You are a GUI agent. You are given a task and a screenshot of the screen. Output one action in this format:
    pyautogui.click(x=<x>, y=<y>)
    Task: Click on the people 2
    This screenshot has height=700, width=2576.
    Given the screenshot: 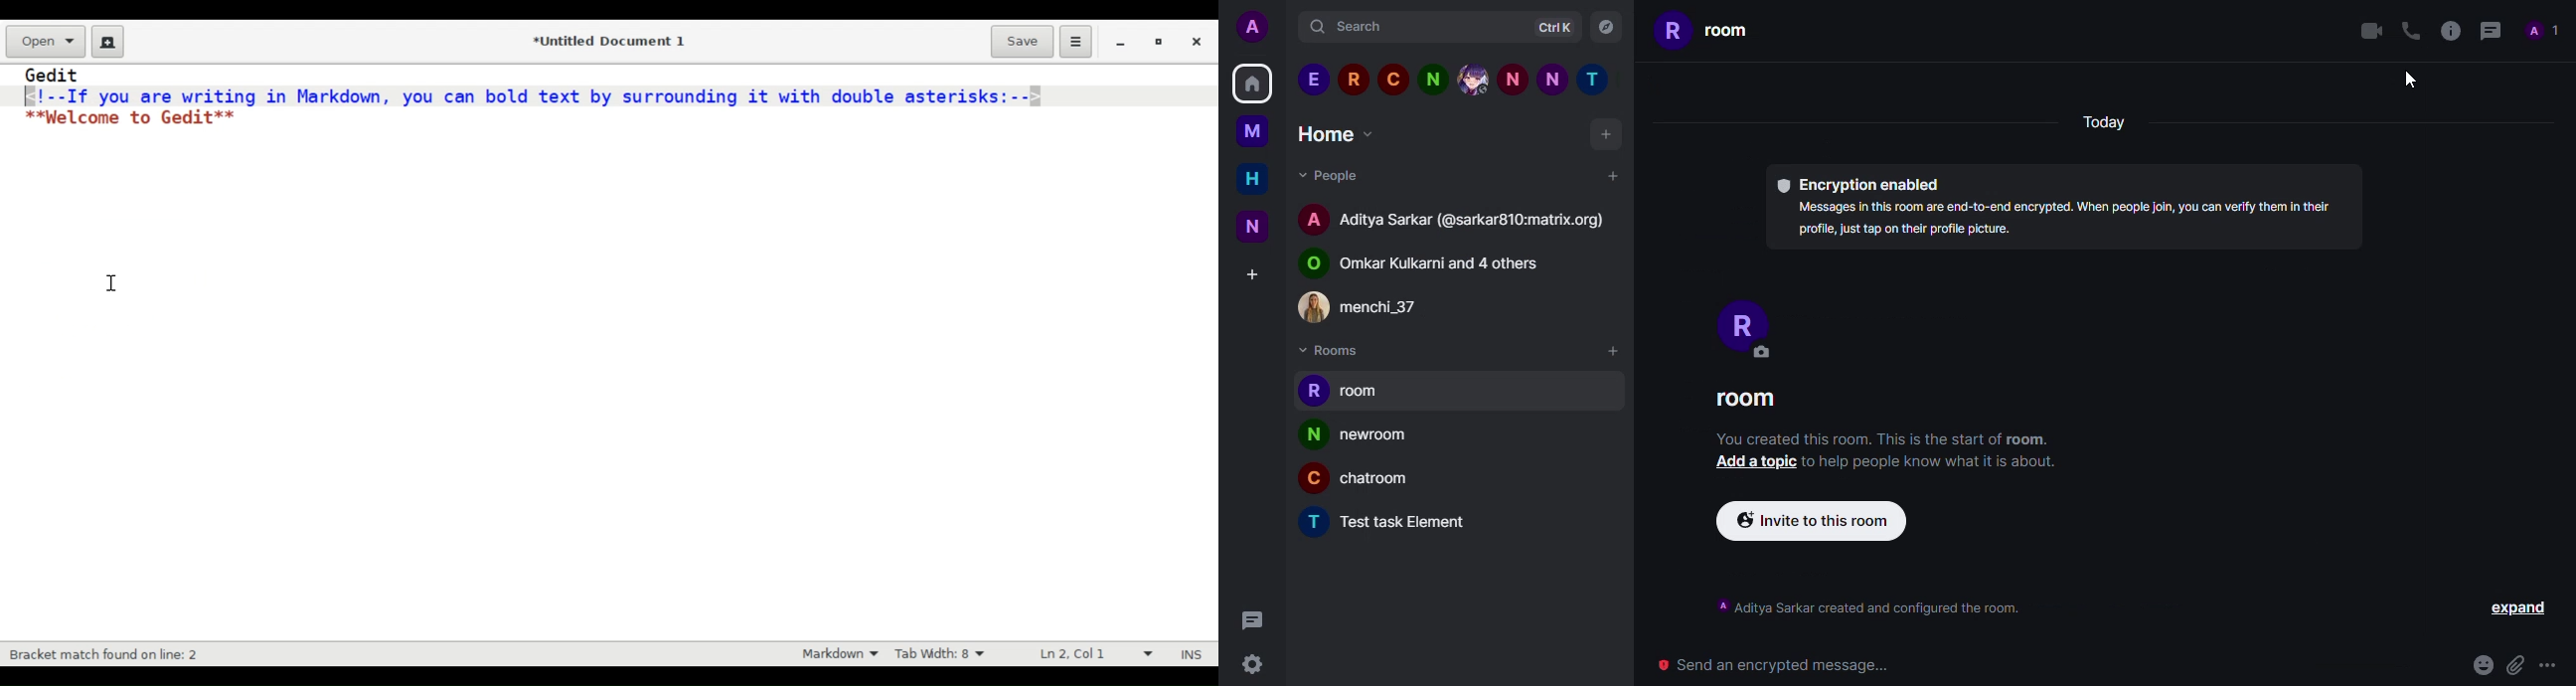 What is the action you would take?
    pyautogui.click(x=1353, y=79)
    